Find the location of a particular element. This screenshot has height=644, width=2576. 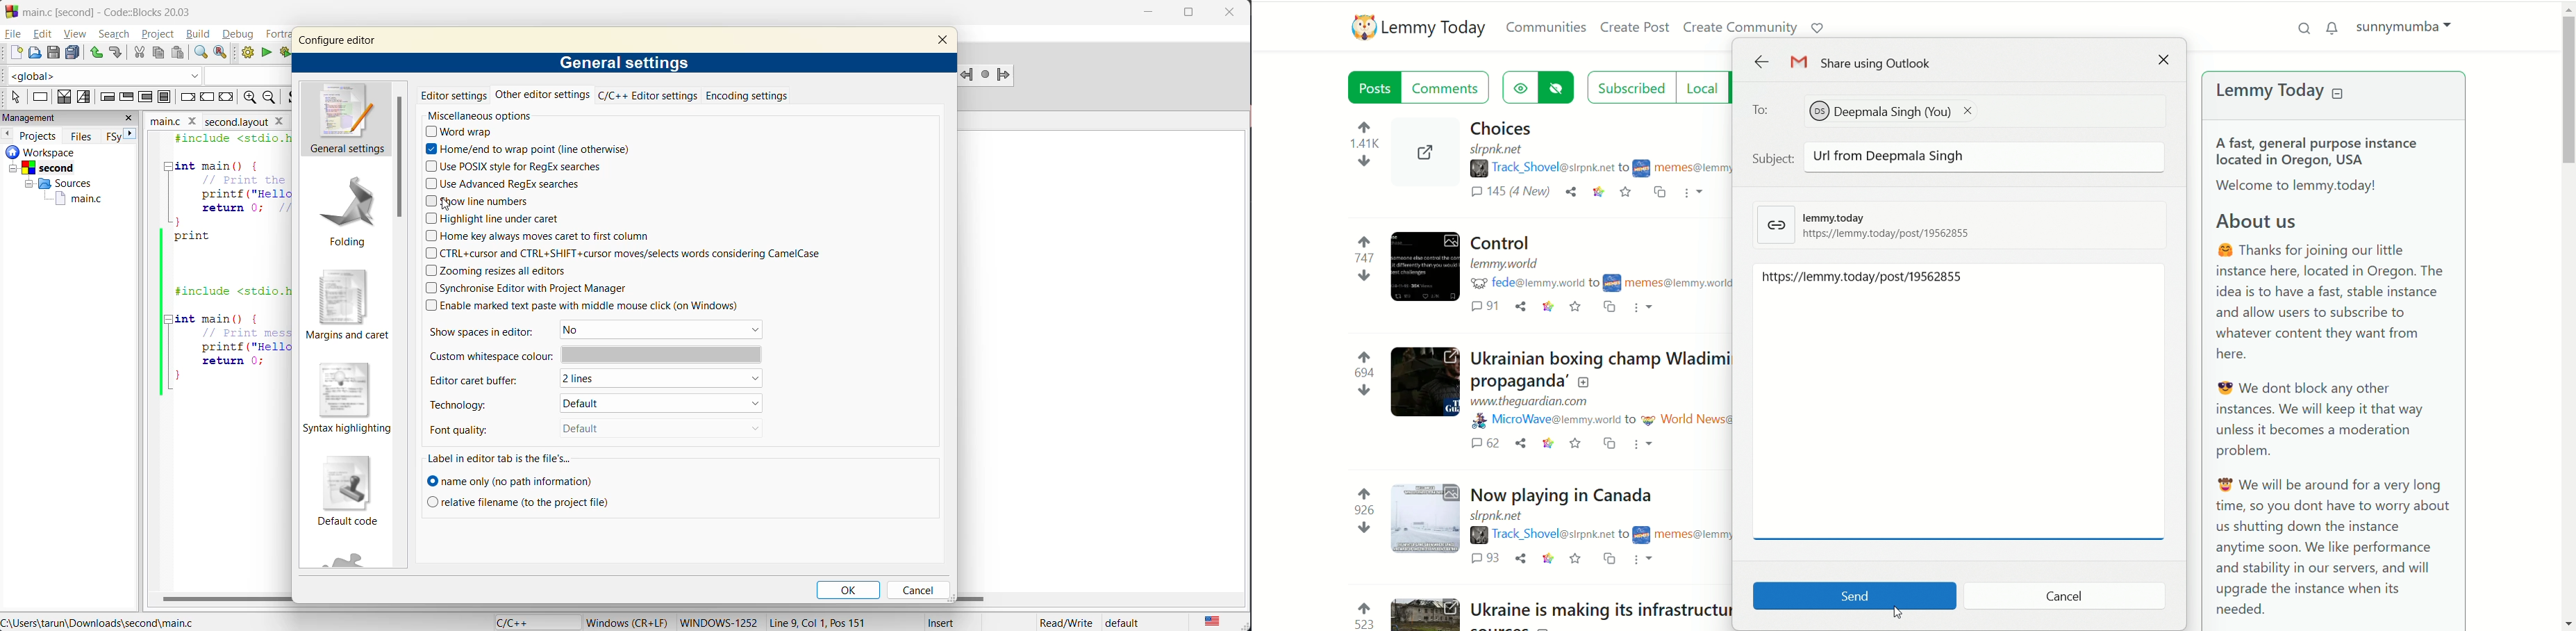

code completion compiler is located at coordinates (139, 74).